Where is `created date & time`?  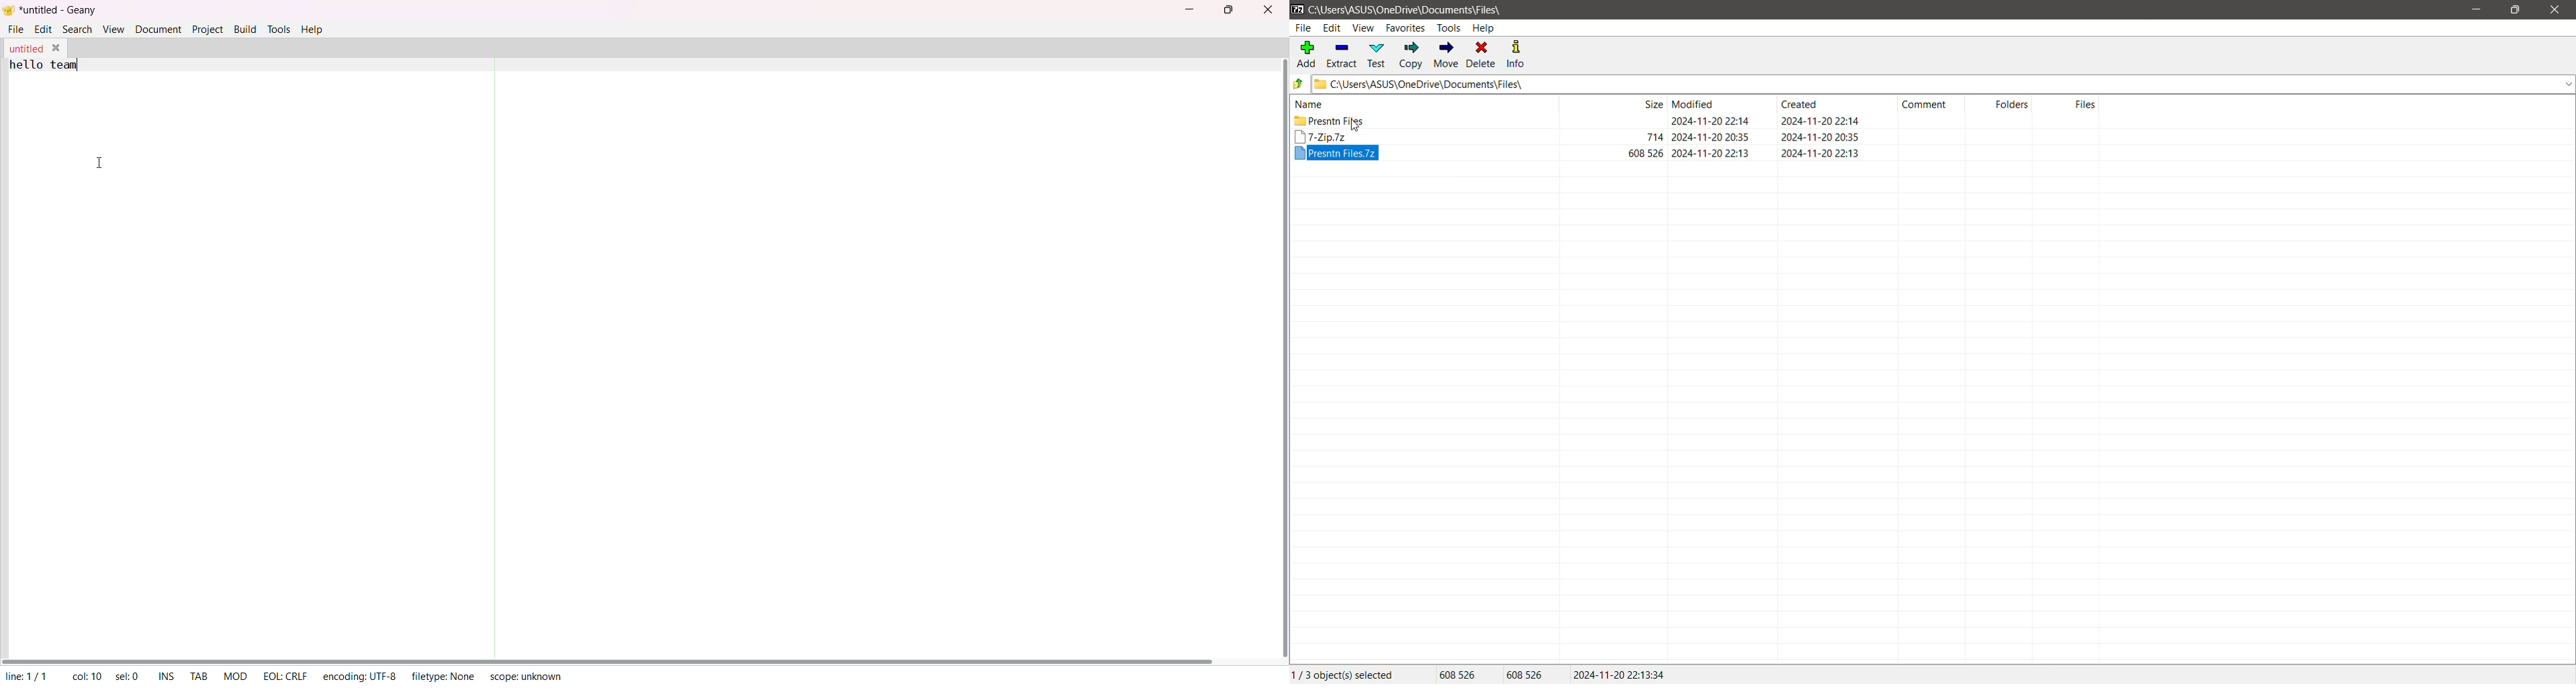 created date & time is located at coordinates (1819, 121).